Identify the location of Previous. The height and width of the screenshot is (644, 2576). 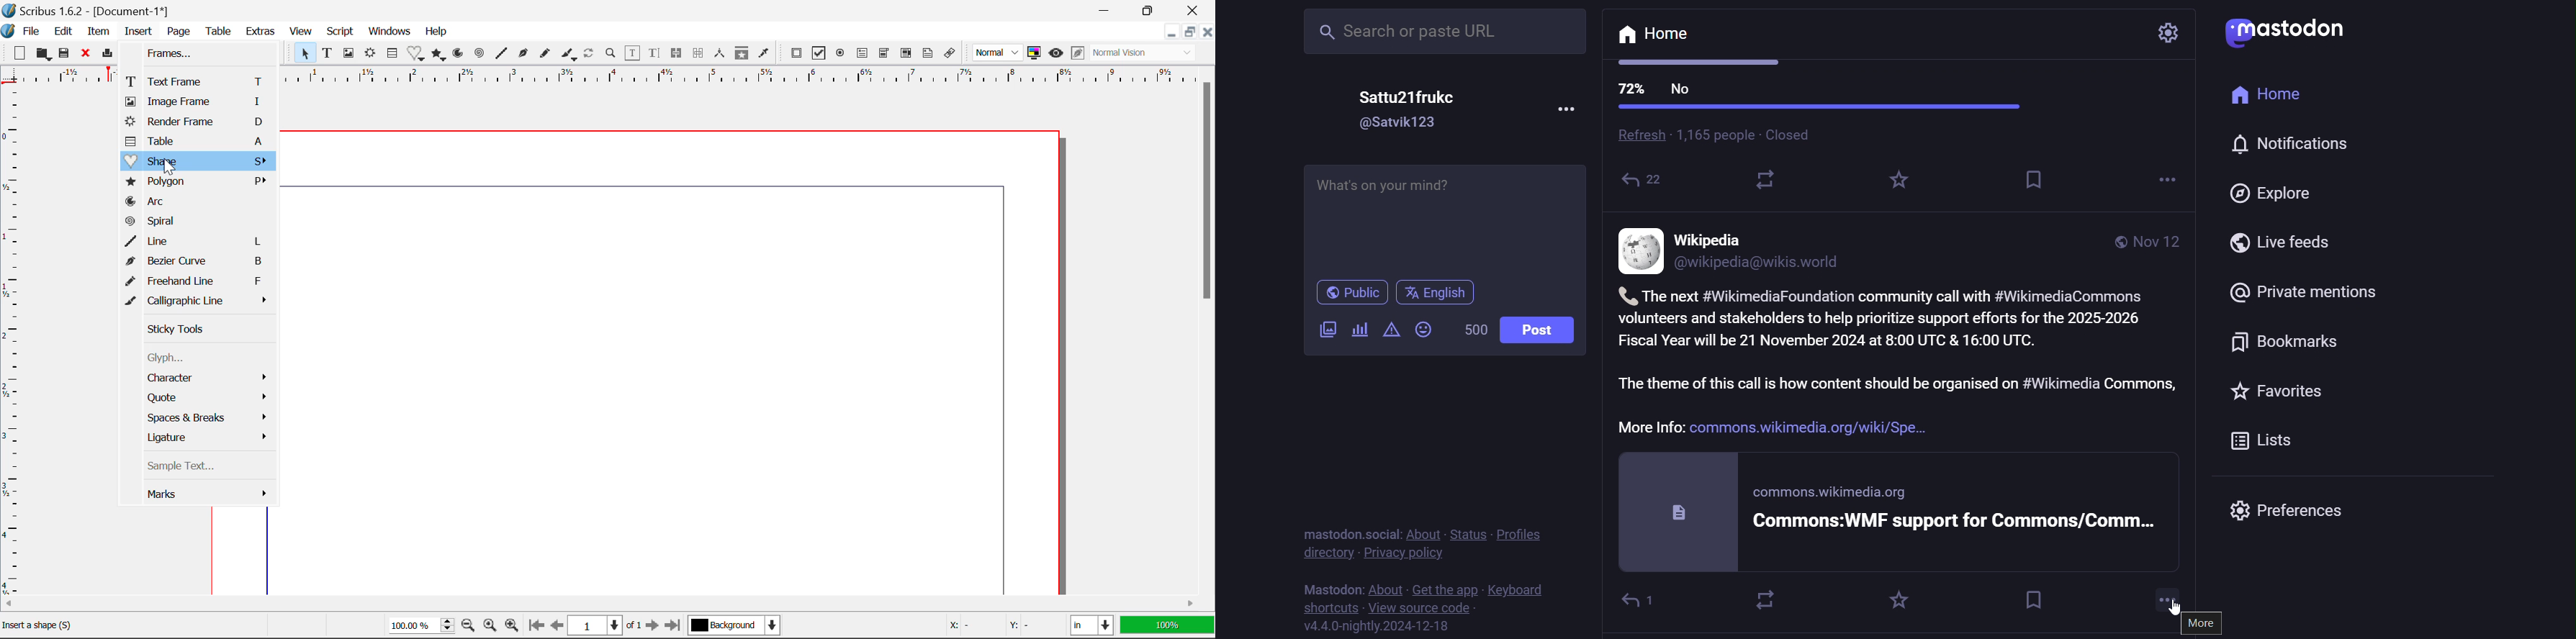
(558, 626).